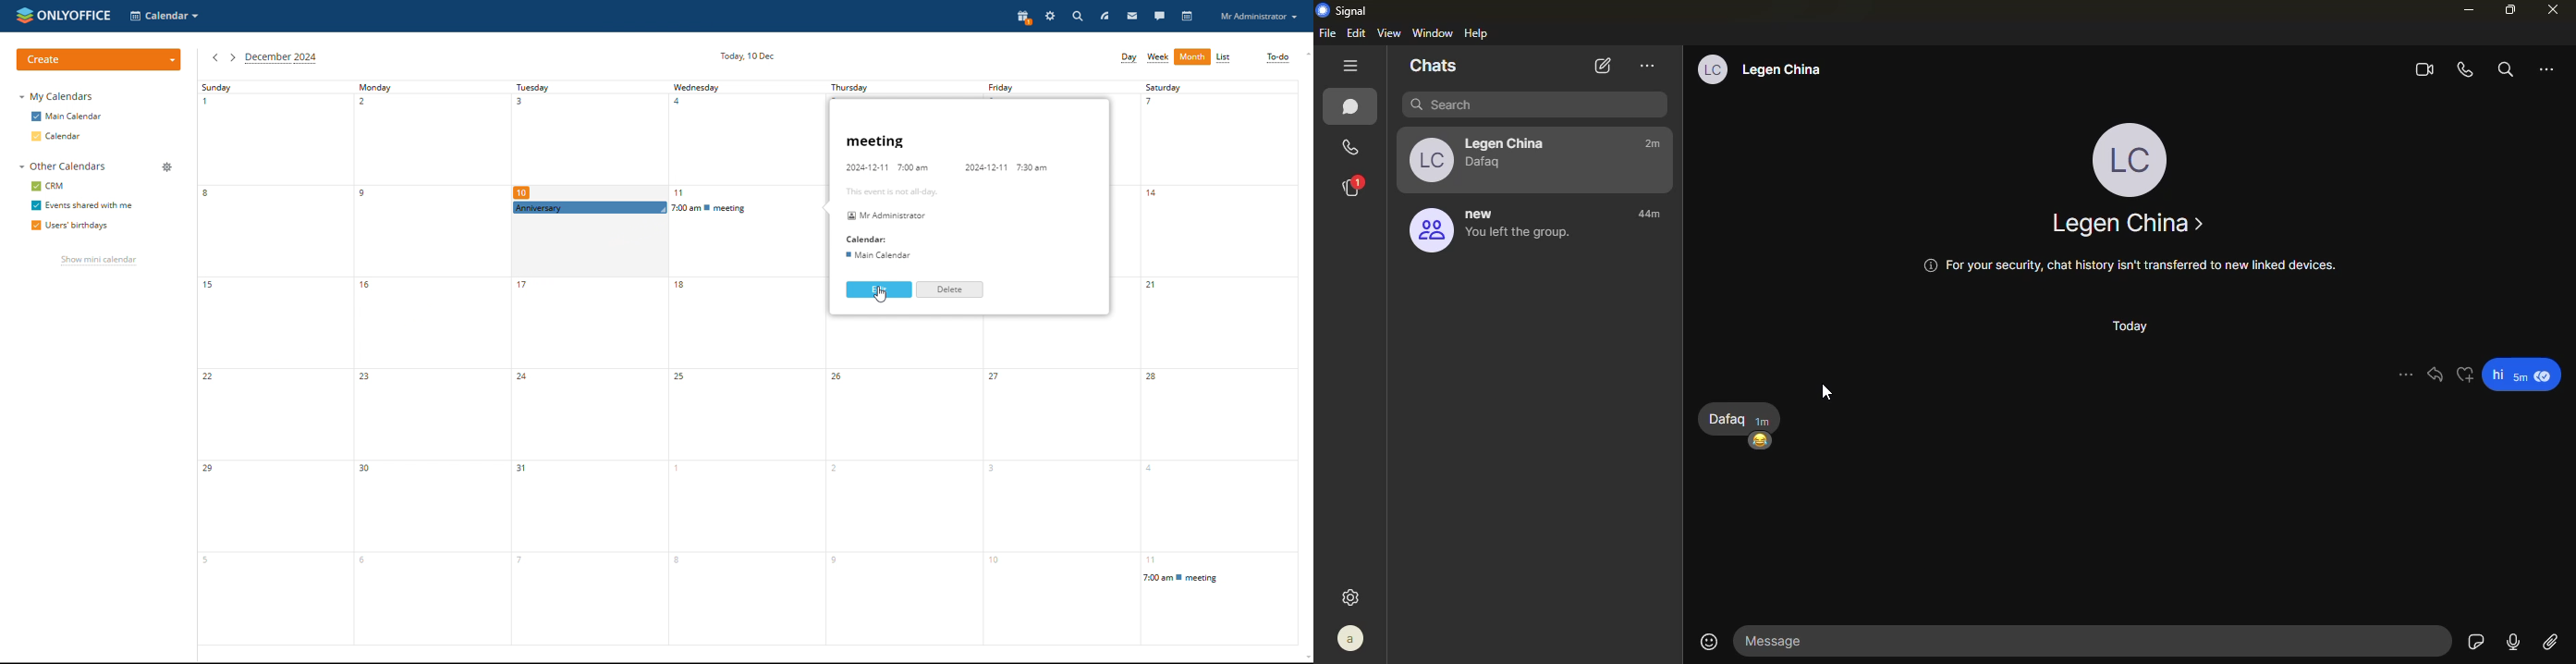  Describe the element at coordinates (1429, 159) in the screenshot. I see `profile image` at that location.